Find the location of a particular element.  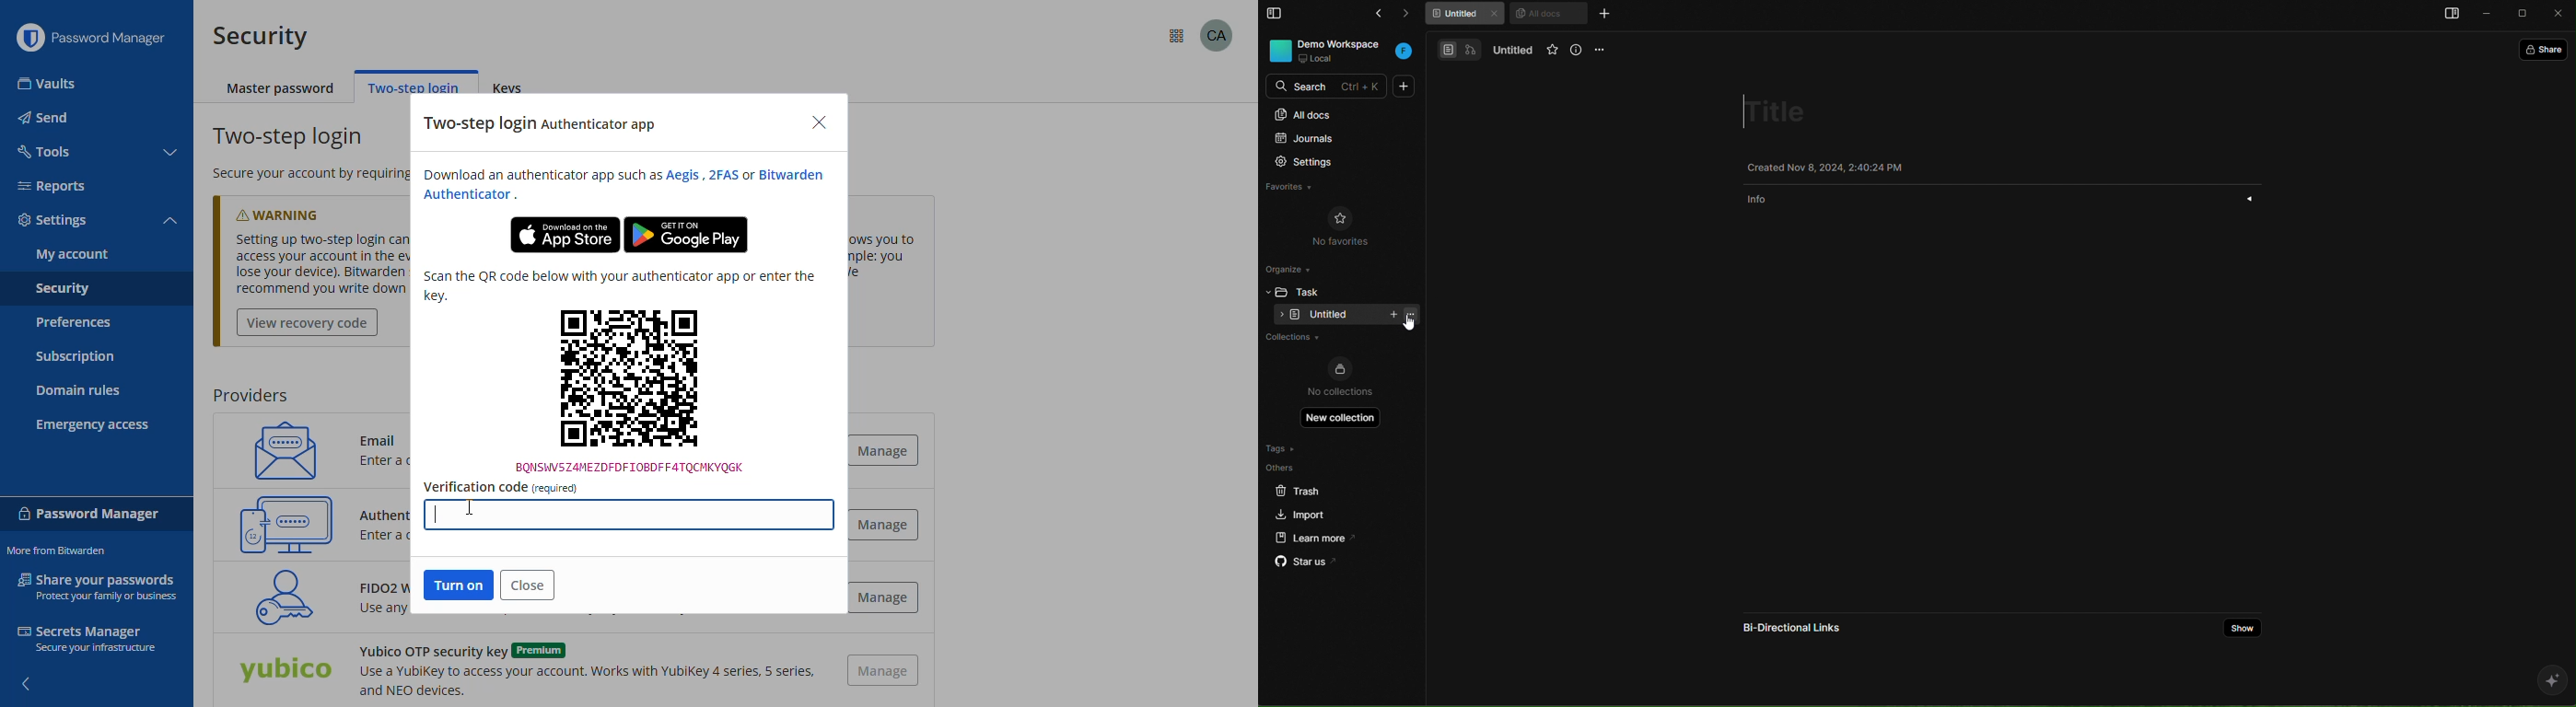

security is located at coordinates (62, 290).